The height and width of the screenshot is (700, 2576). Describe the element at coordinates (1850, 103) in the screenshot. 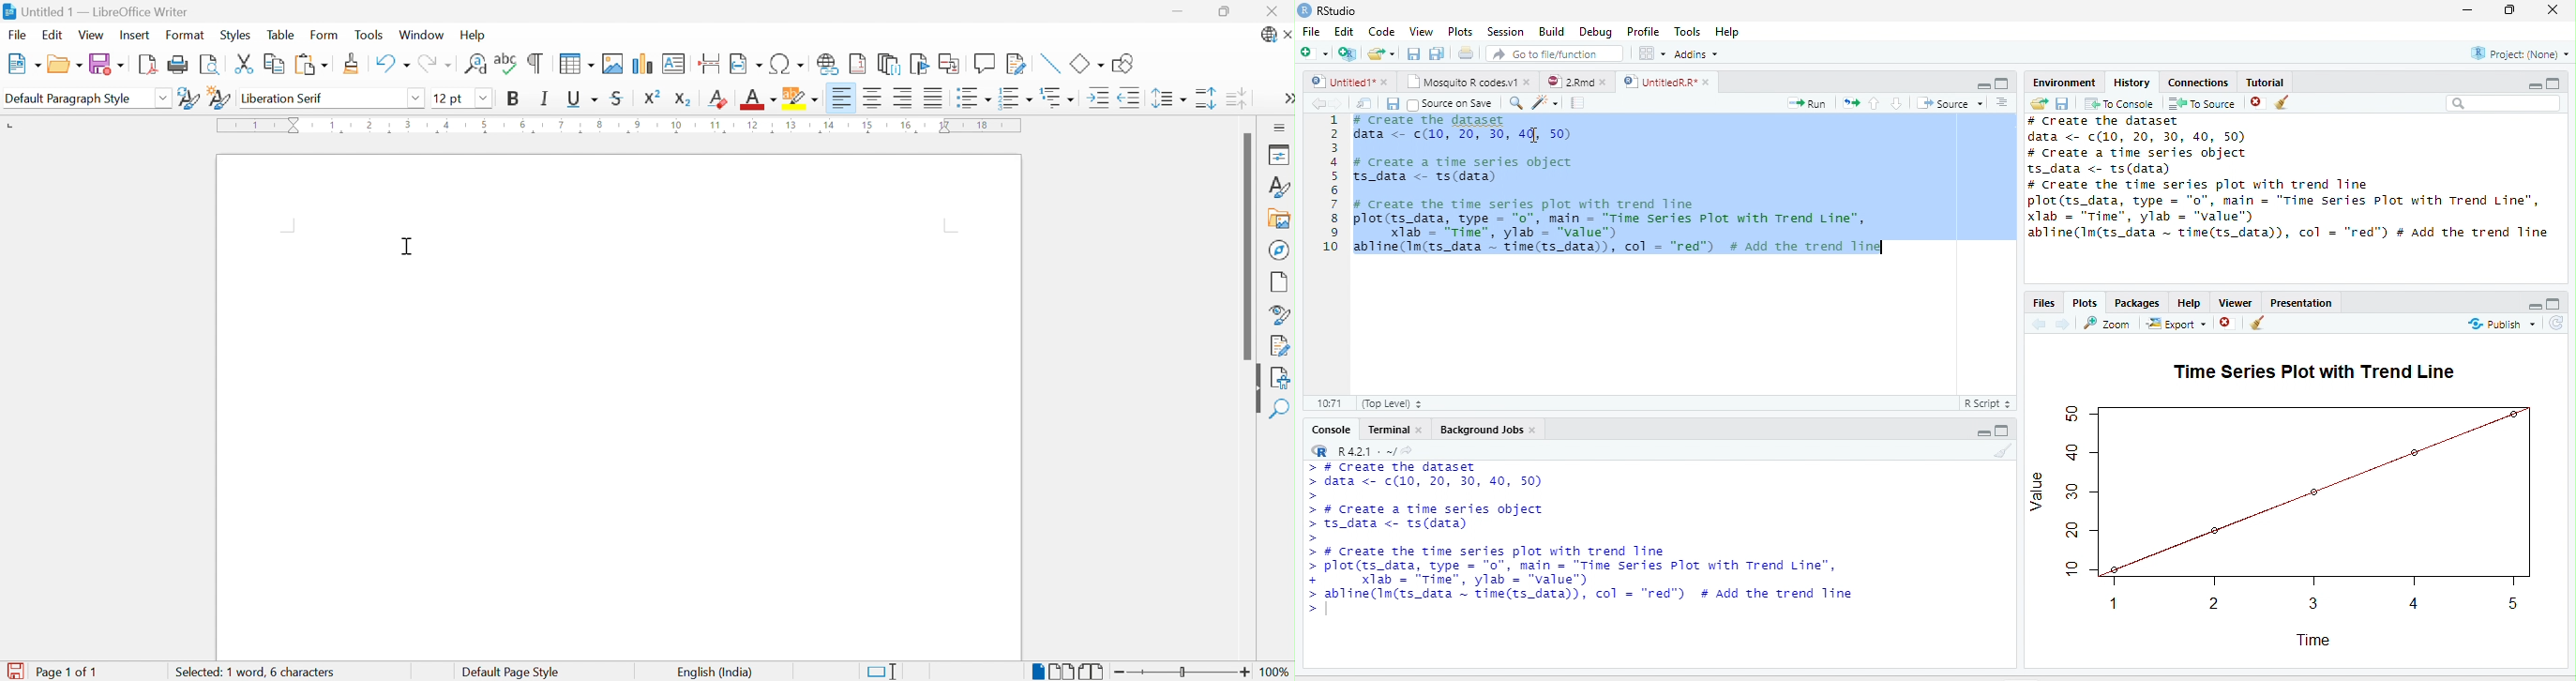

I see `Re-run the previous code region` at that location.